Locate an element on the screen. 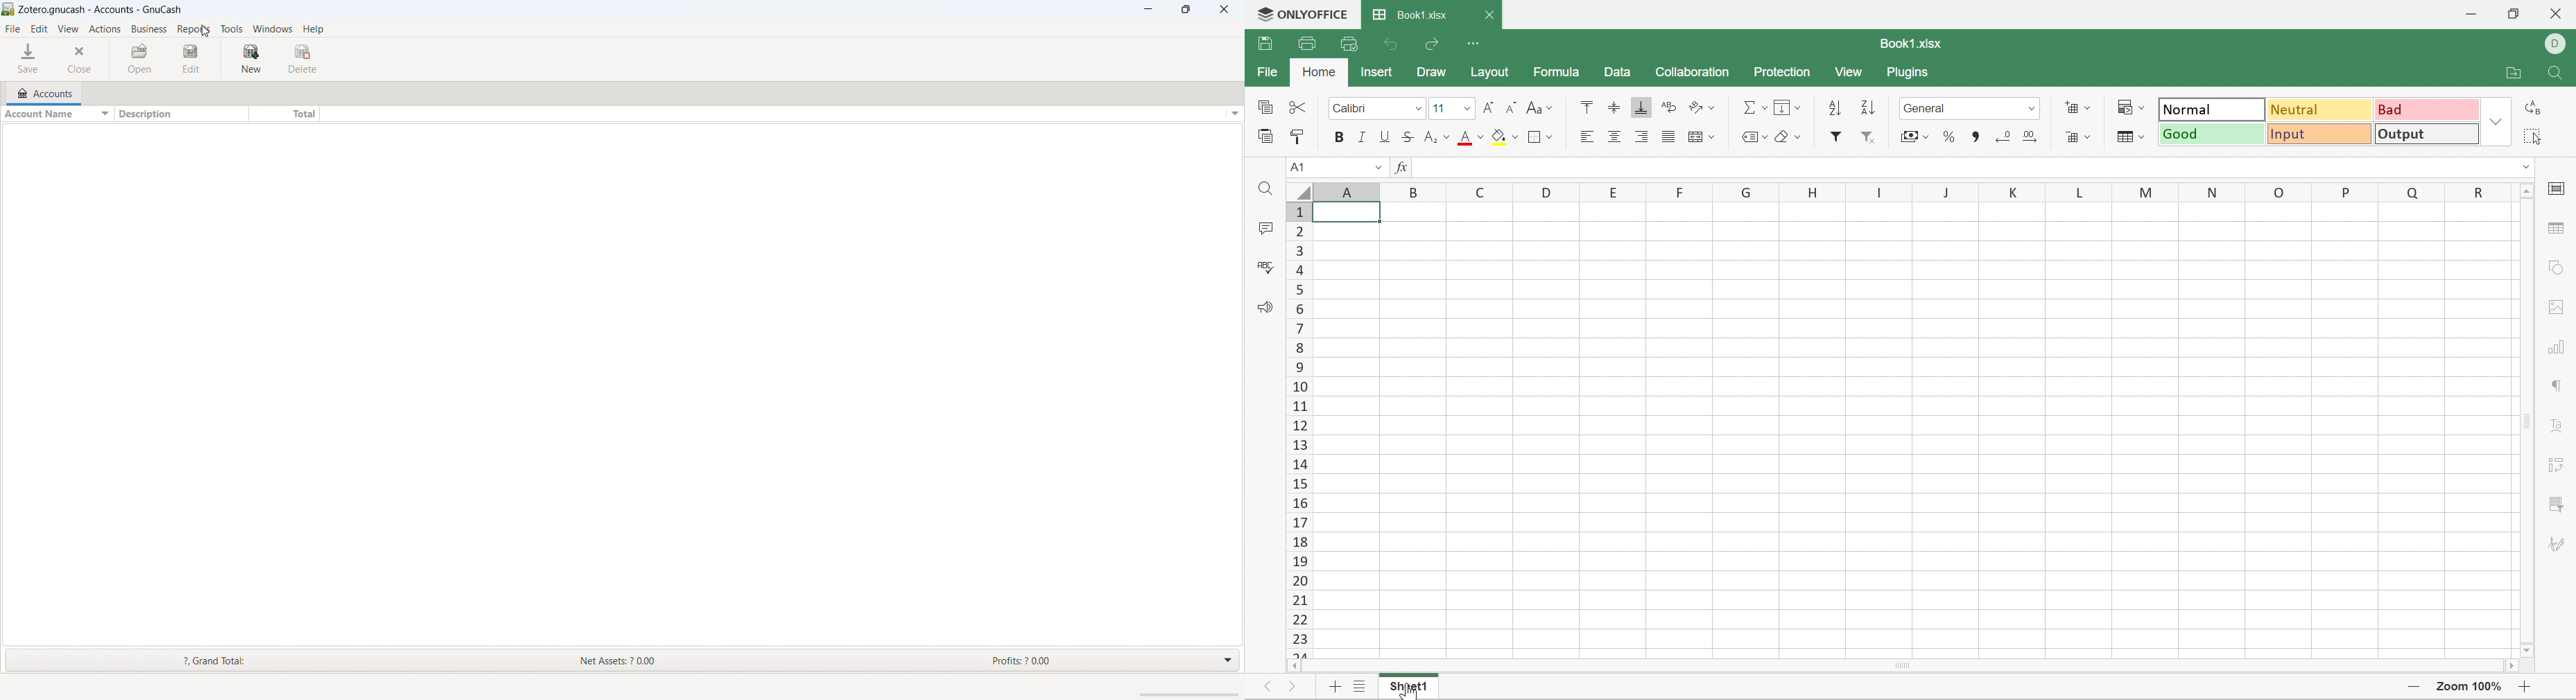  Find is located at coordinates (1264, 191).